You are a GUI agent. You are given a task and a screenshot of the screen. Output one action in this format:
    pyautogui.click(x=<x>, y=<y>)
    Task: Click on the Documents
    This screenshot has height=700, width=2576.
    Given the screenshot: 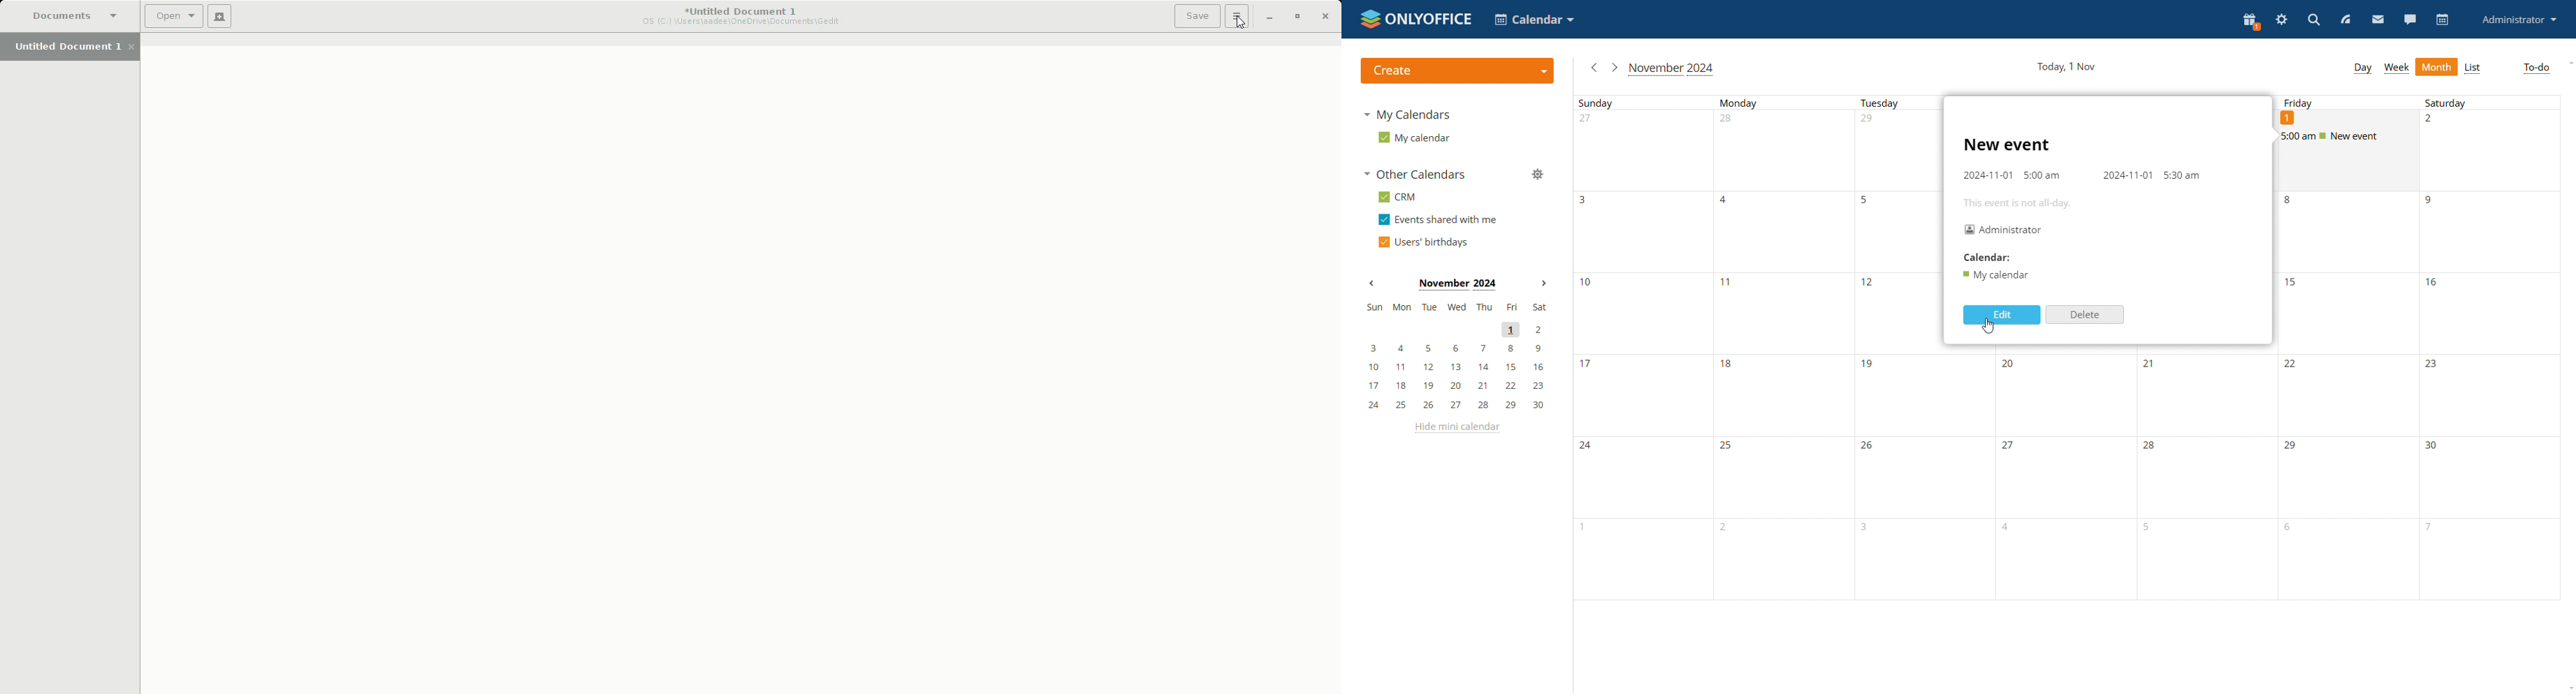 What is the action you would take?
    pyautogui.click(x=68, y=15)
    